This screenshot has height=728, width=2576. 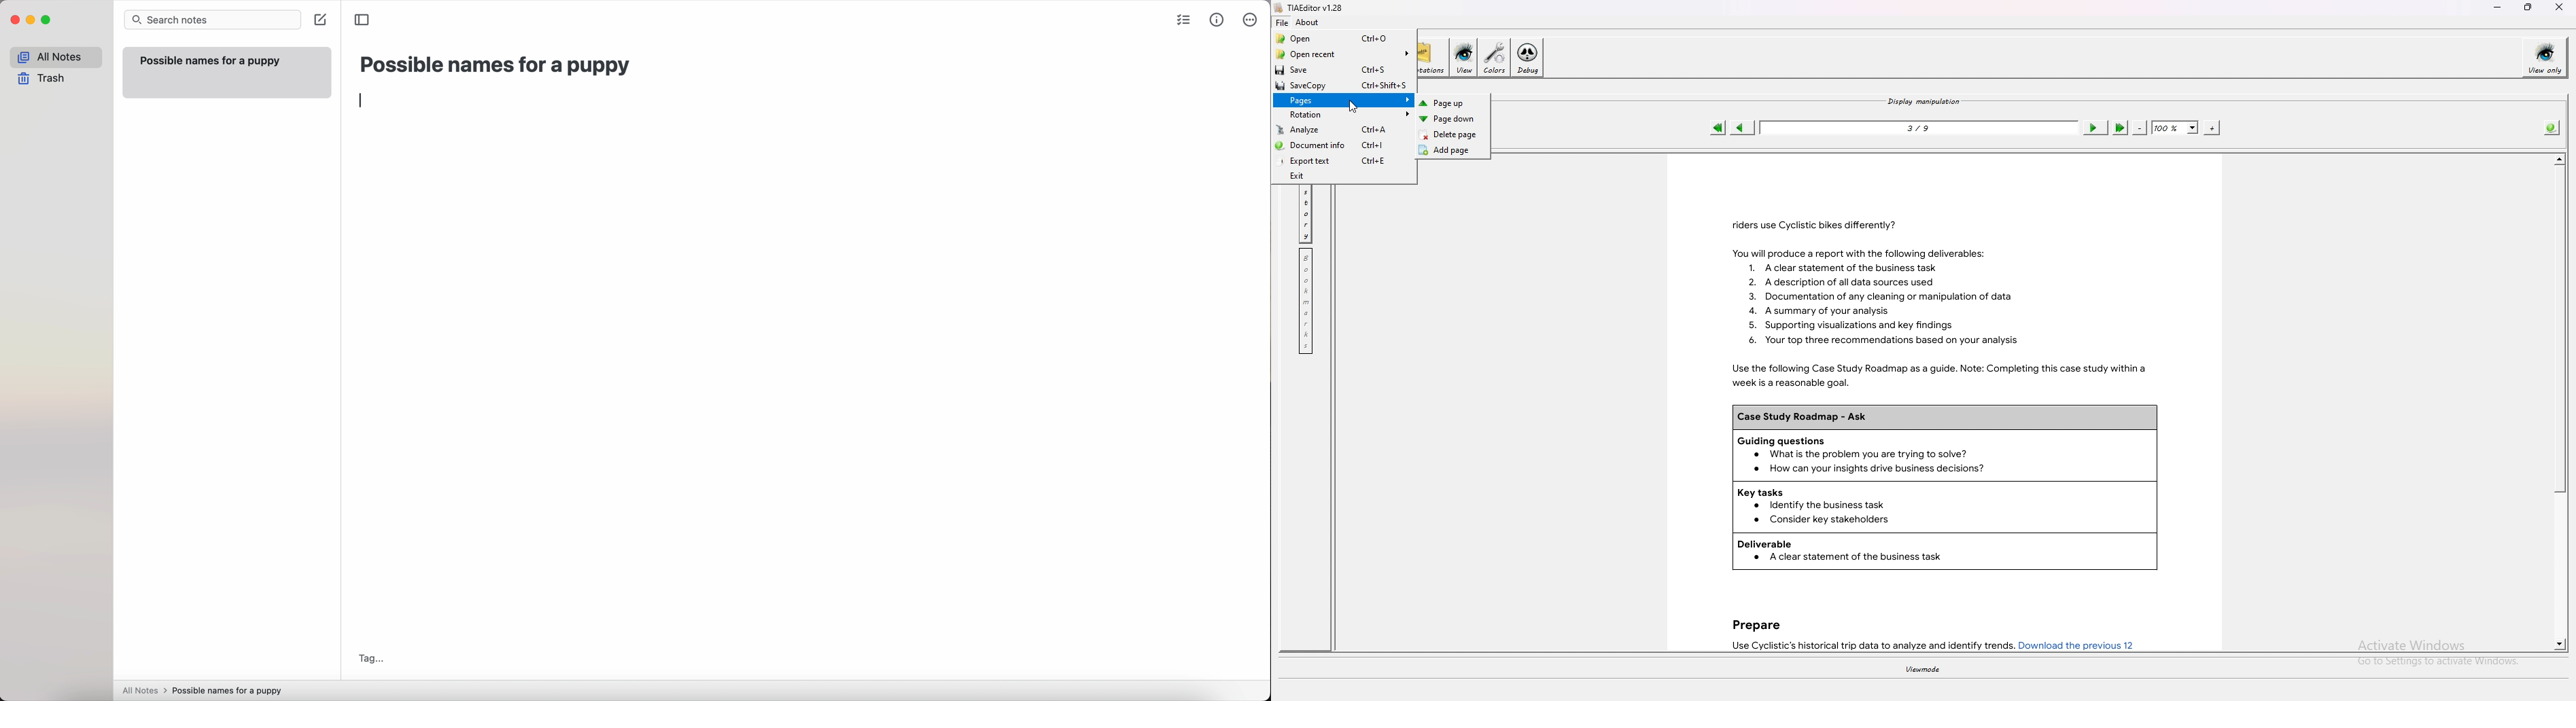 What do you see at coordinates (47, 21) in the screenshot?
I see `maximize` at bounding box center [47, 21].